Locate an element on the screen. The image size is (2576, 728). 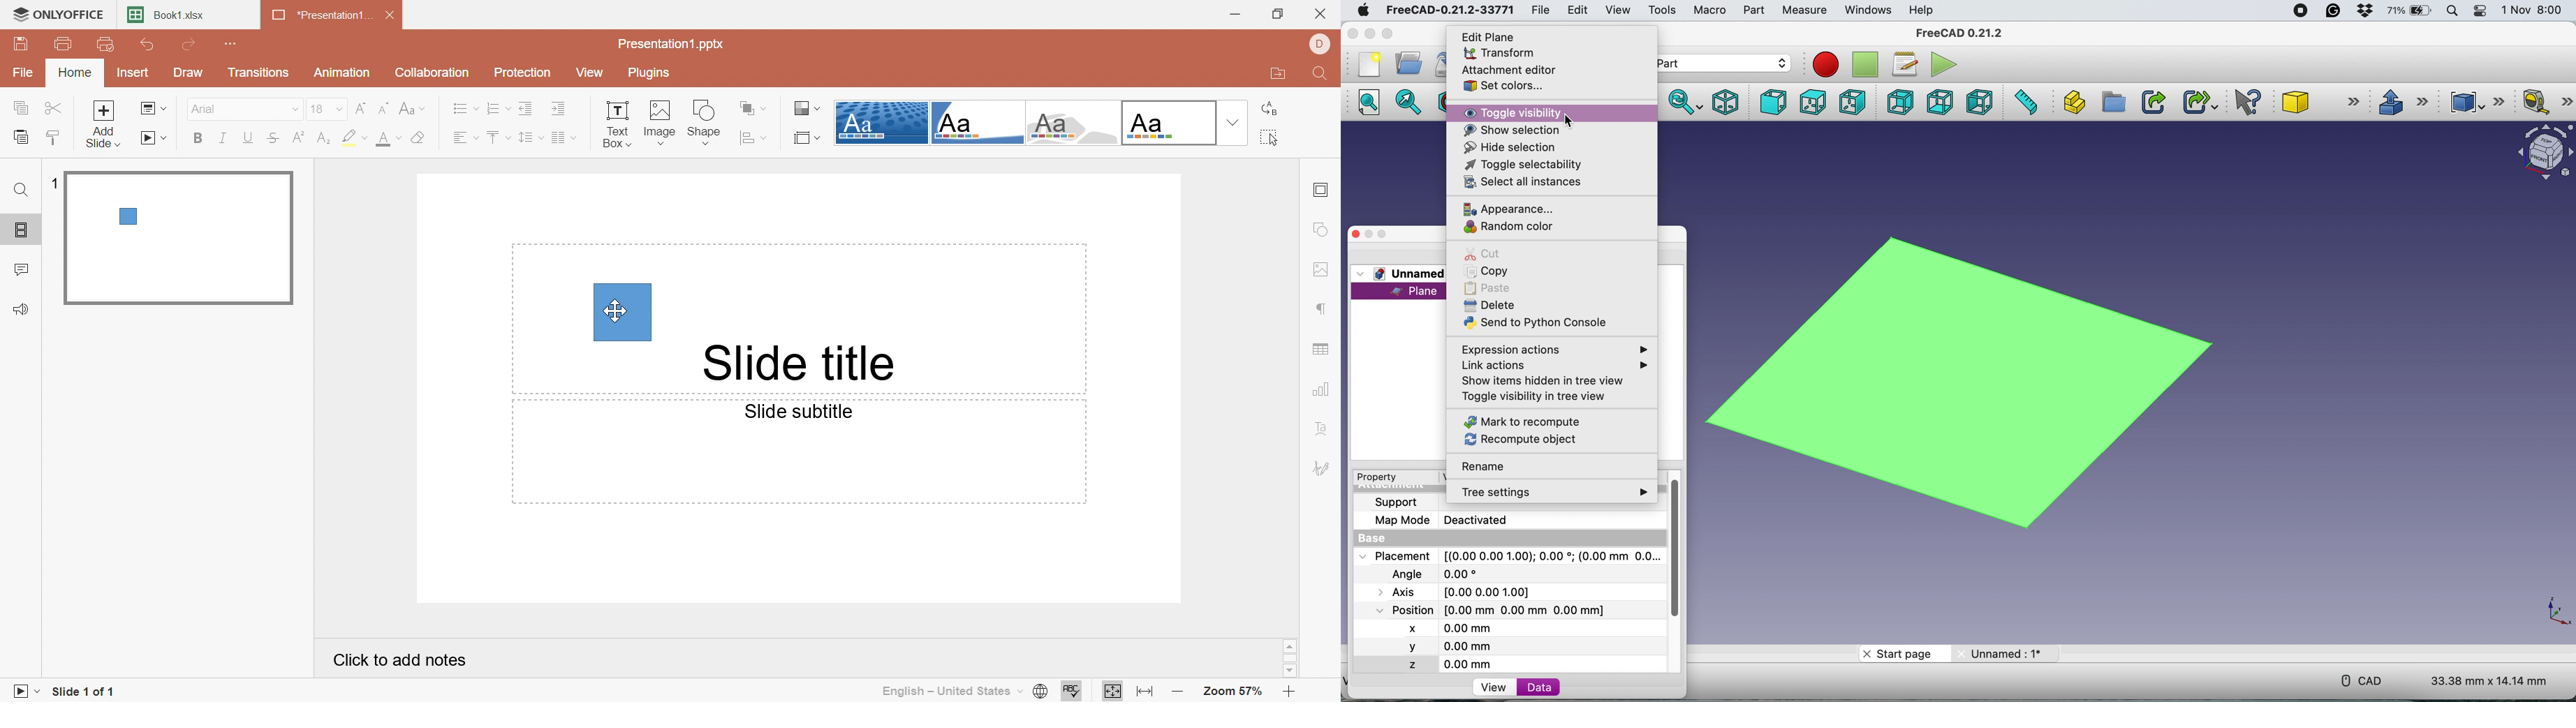
z 0.00 mm is located at coordinates (1460, 665).